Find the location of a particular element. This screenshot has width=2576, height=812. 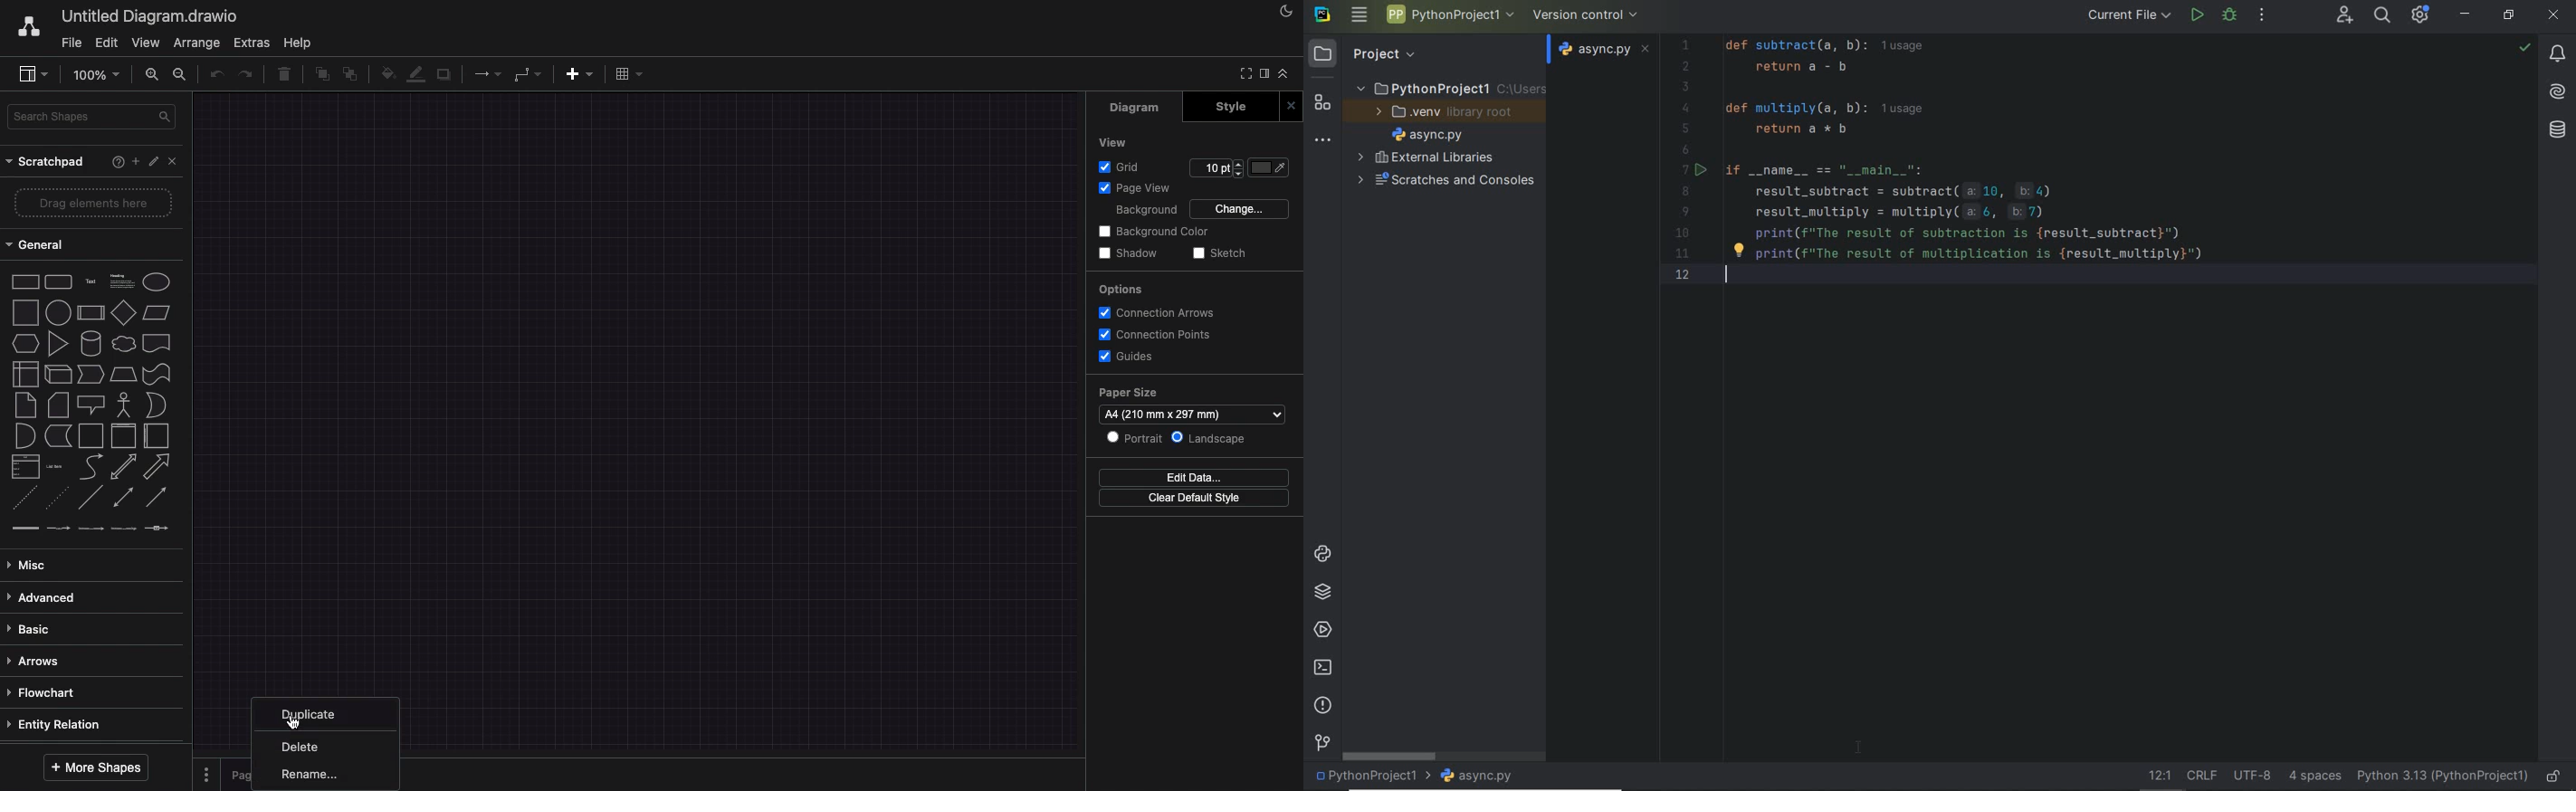

typing cursor is located at coordinates (1728, 281).